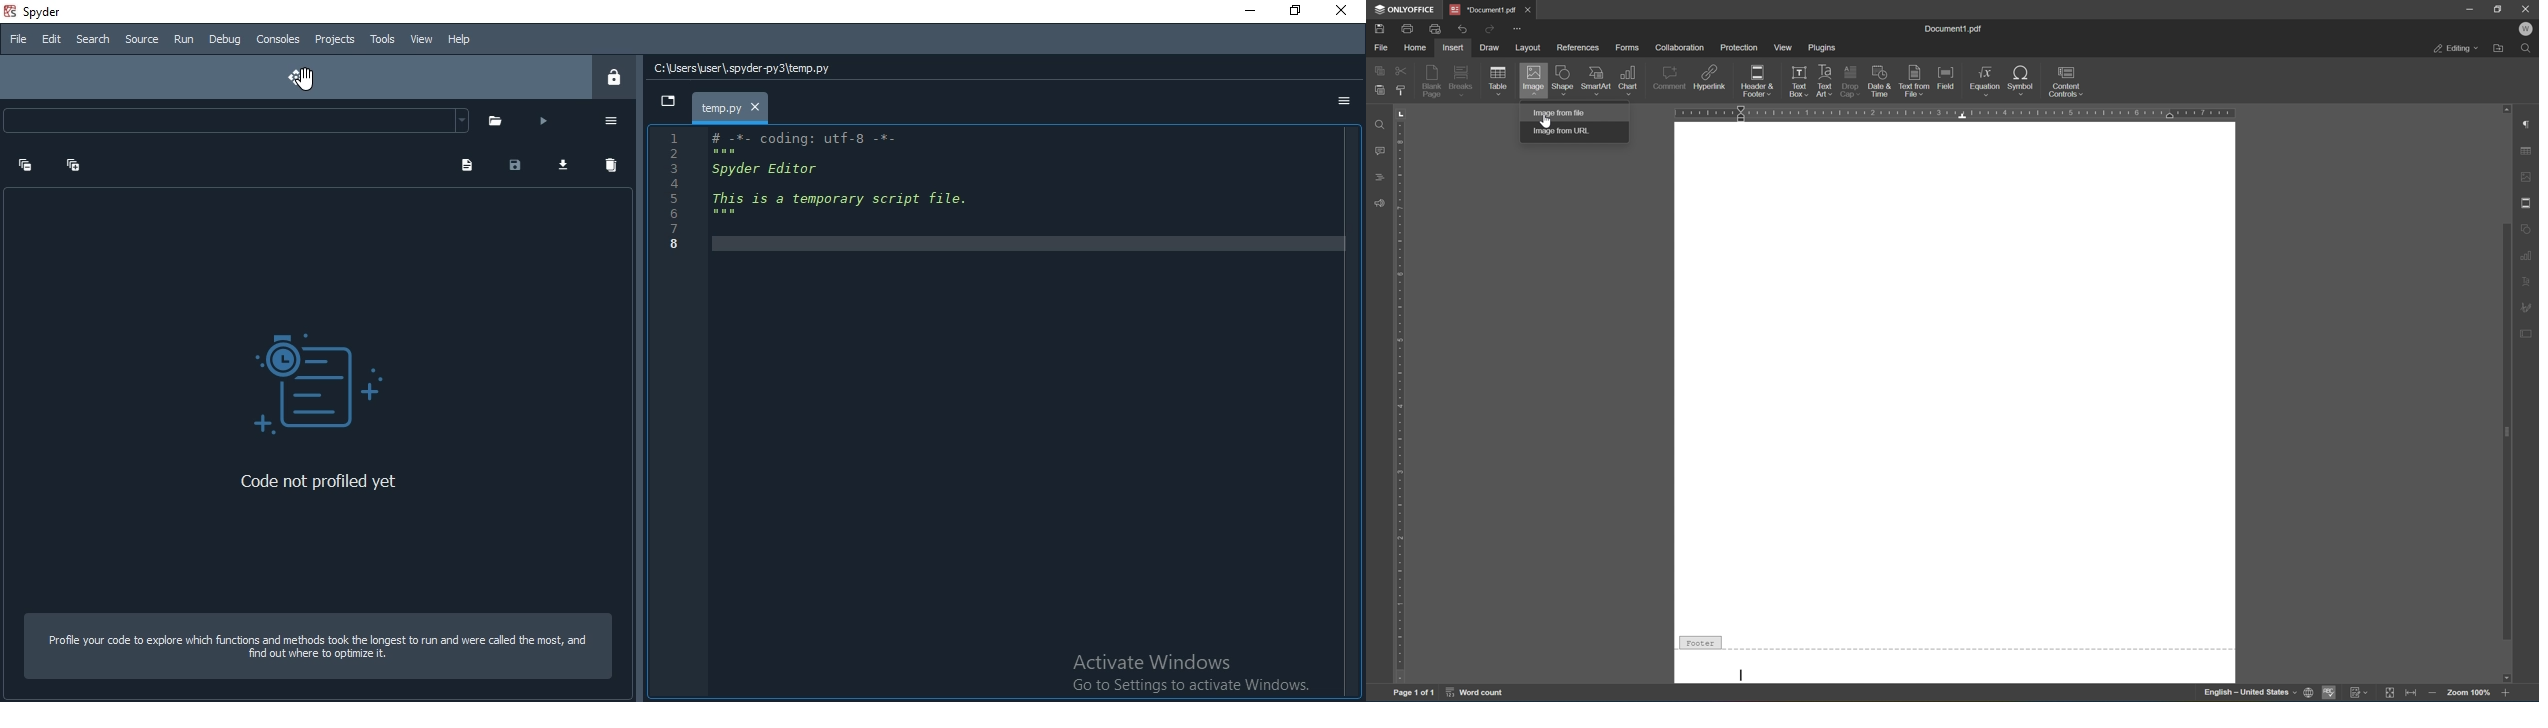 This screenshot has width=2548, height=728. I want to click on zoom out, so click(2431, 692).